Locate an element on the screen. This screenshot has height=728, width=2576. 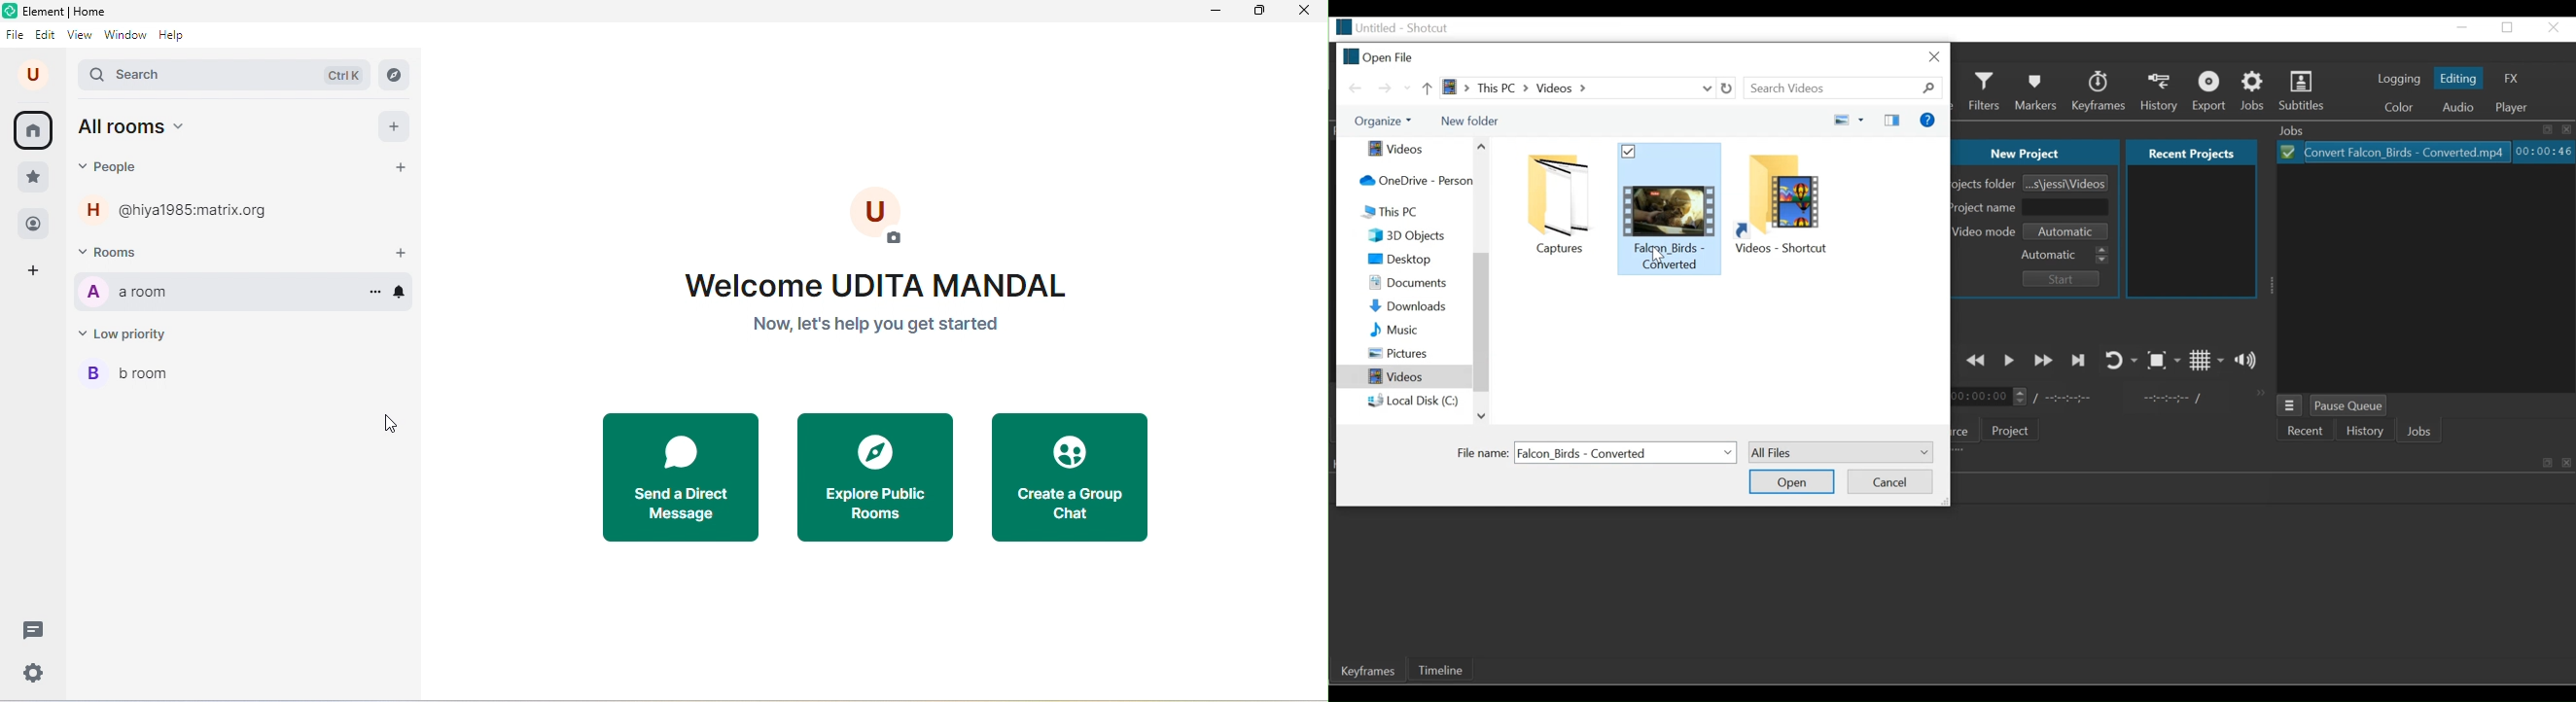
File is located at coordinates (2396, 151).